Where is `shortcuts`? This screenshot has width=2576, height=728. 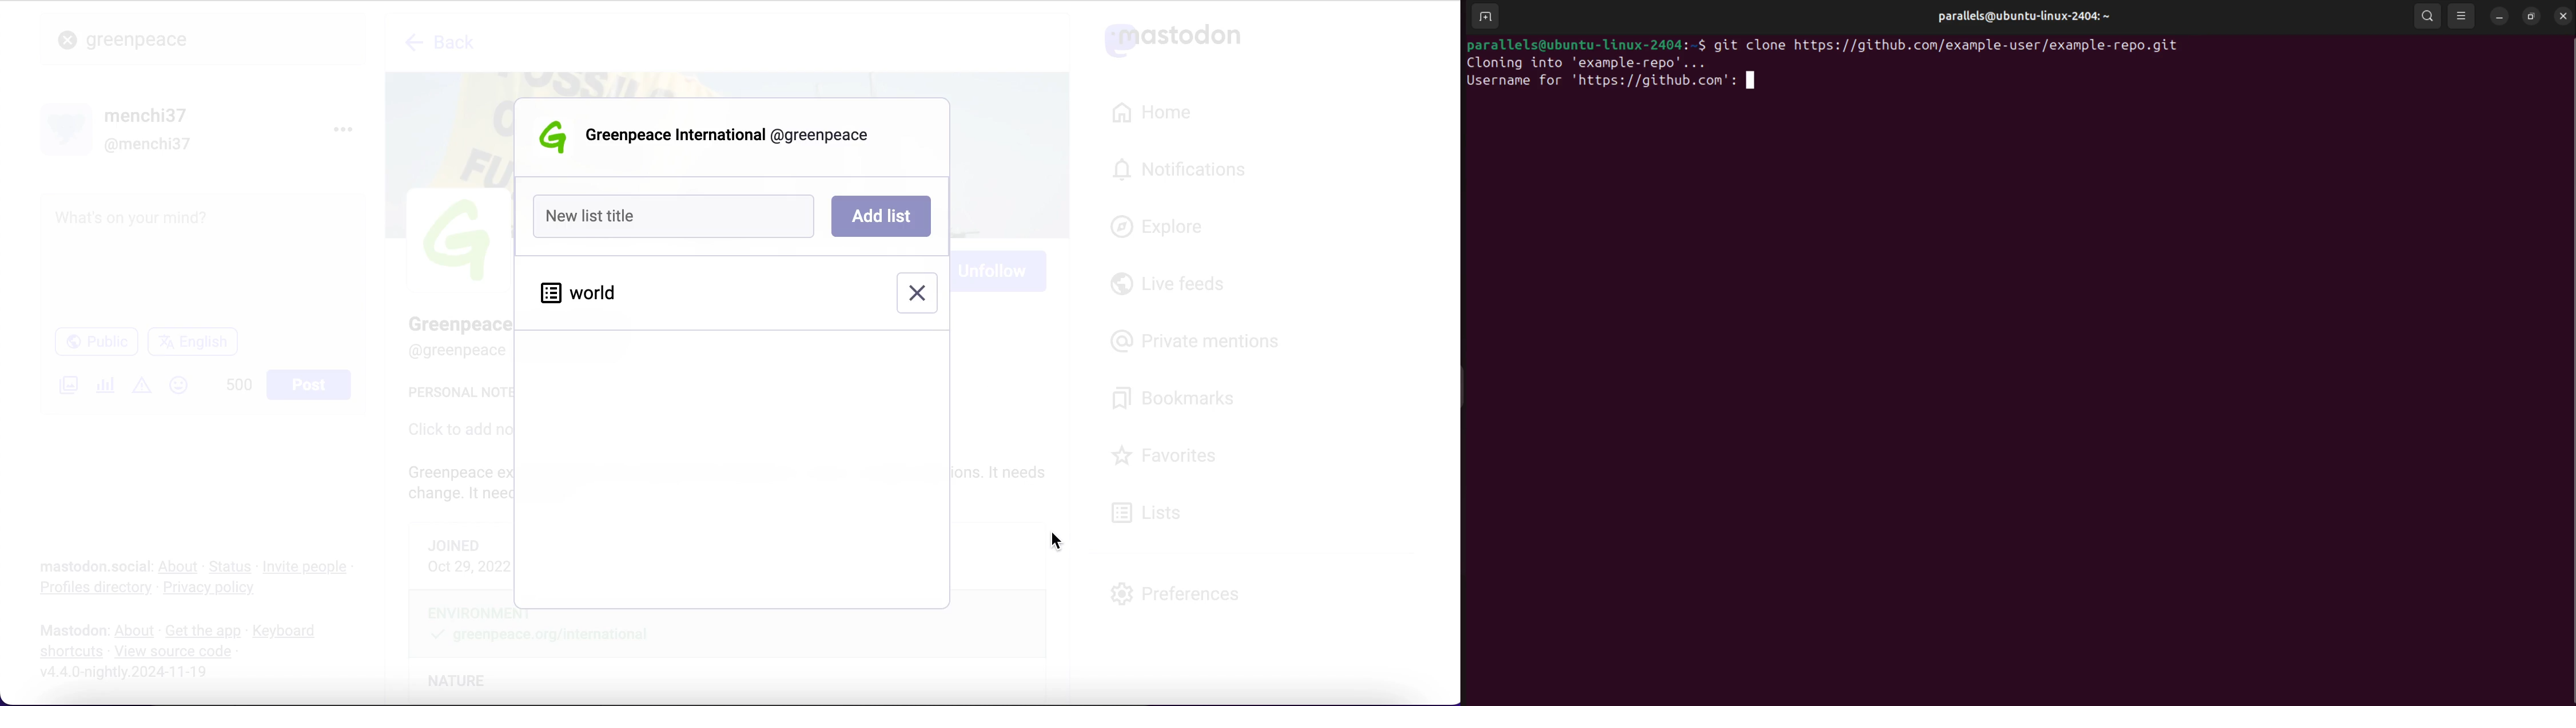 shortcuts is located at coordinates (67, 652).